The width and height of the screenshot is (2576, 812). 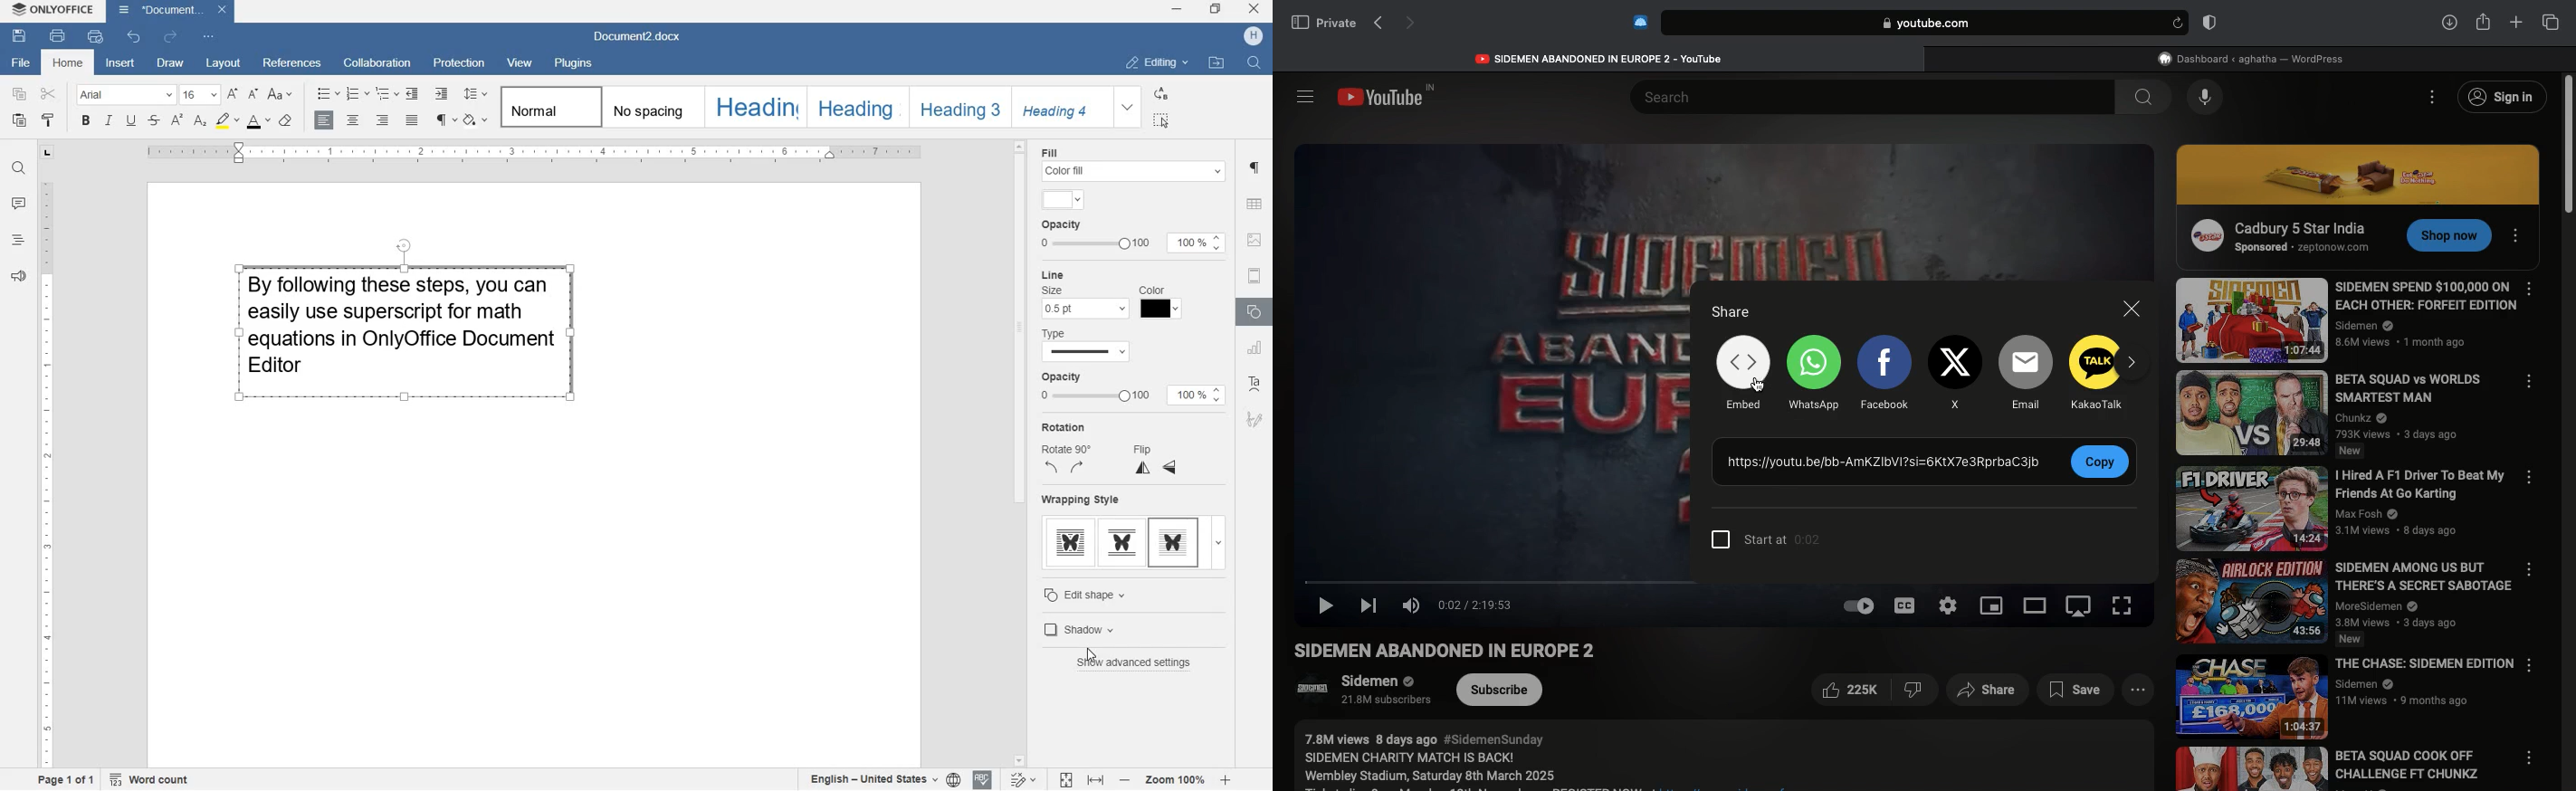 What do you see at coordinates (149, 780) in the screenshot?
I see `Word count` at bounding box center [149, 780].